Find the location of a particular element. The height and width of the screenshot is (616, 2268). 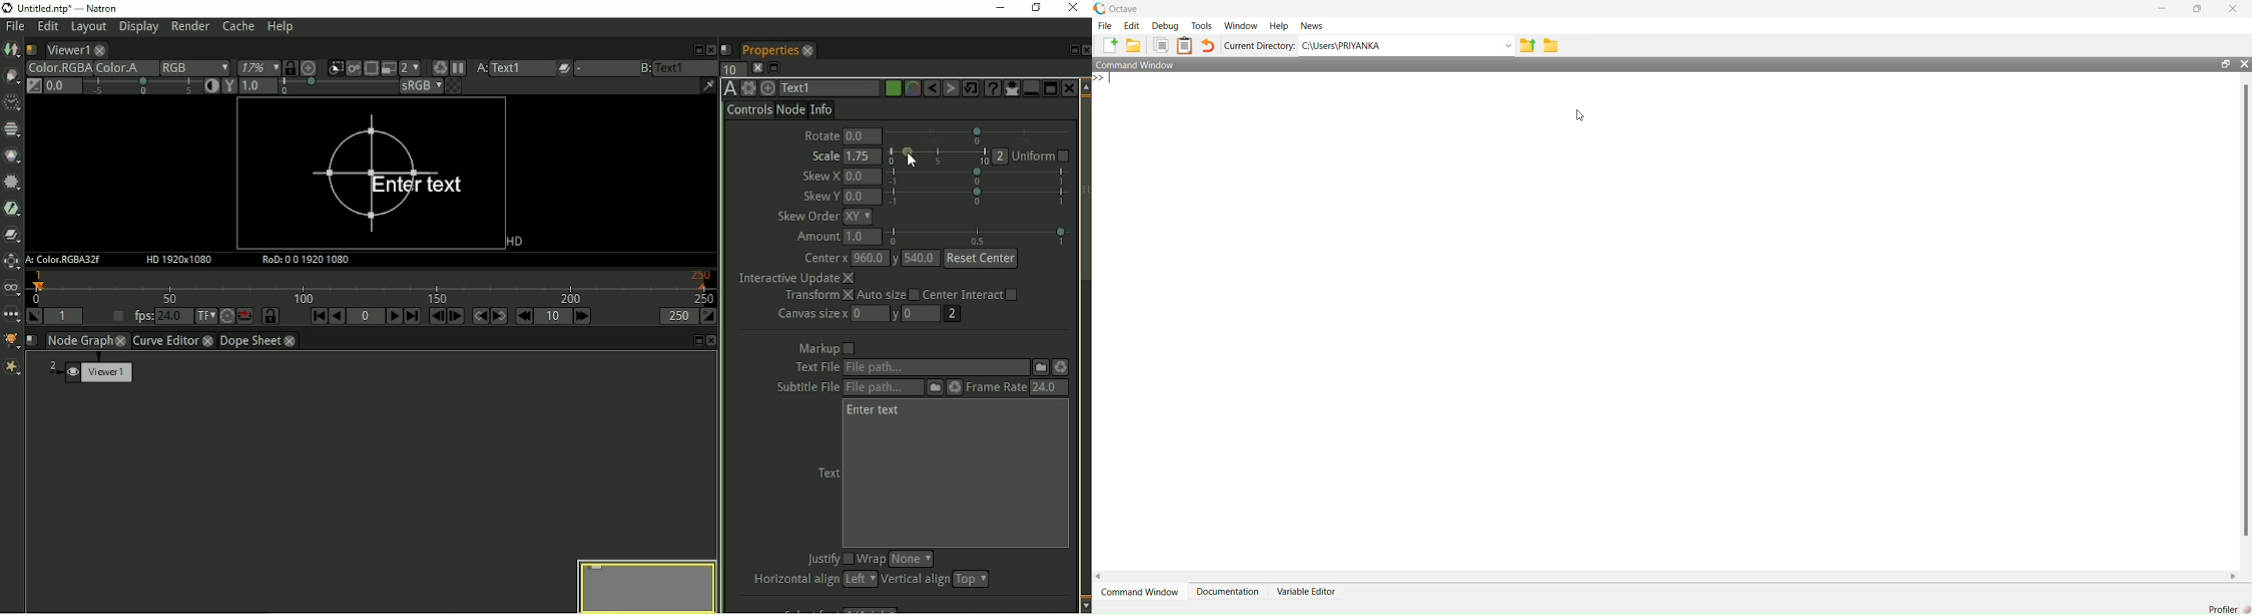

Help is located at coordinates (1279, 25).